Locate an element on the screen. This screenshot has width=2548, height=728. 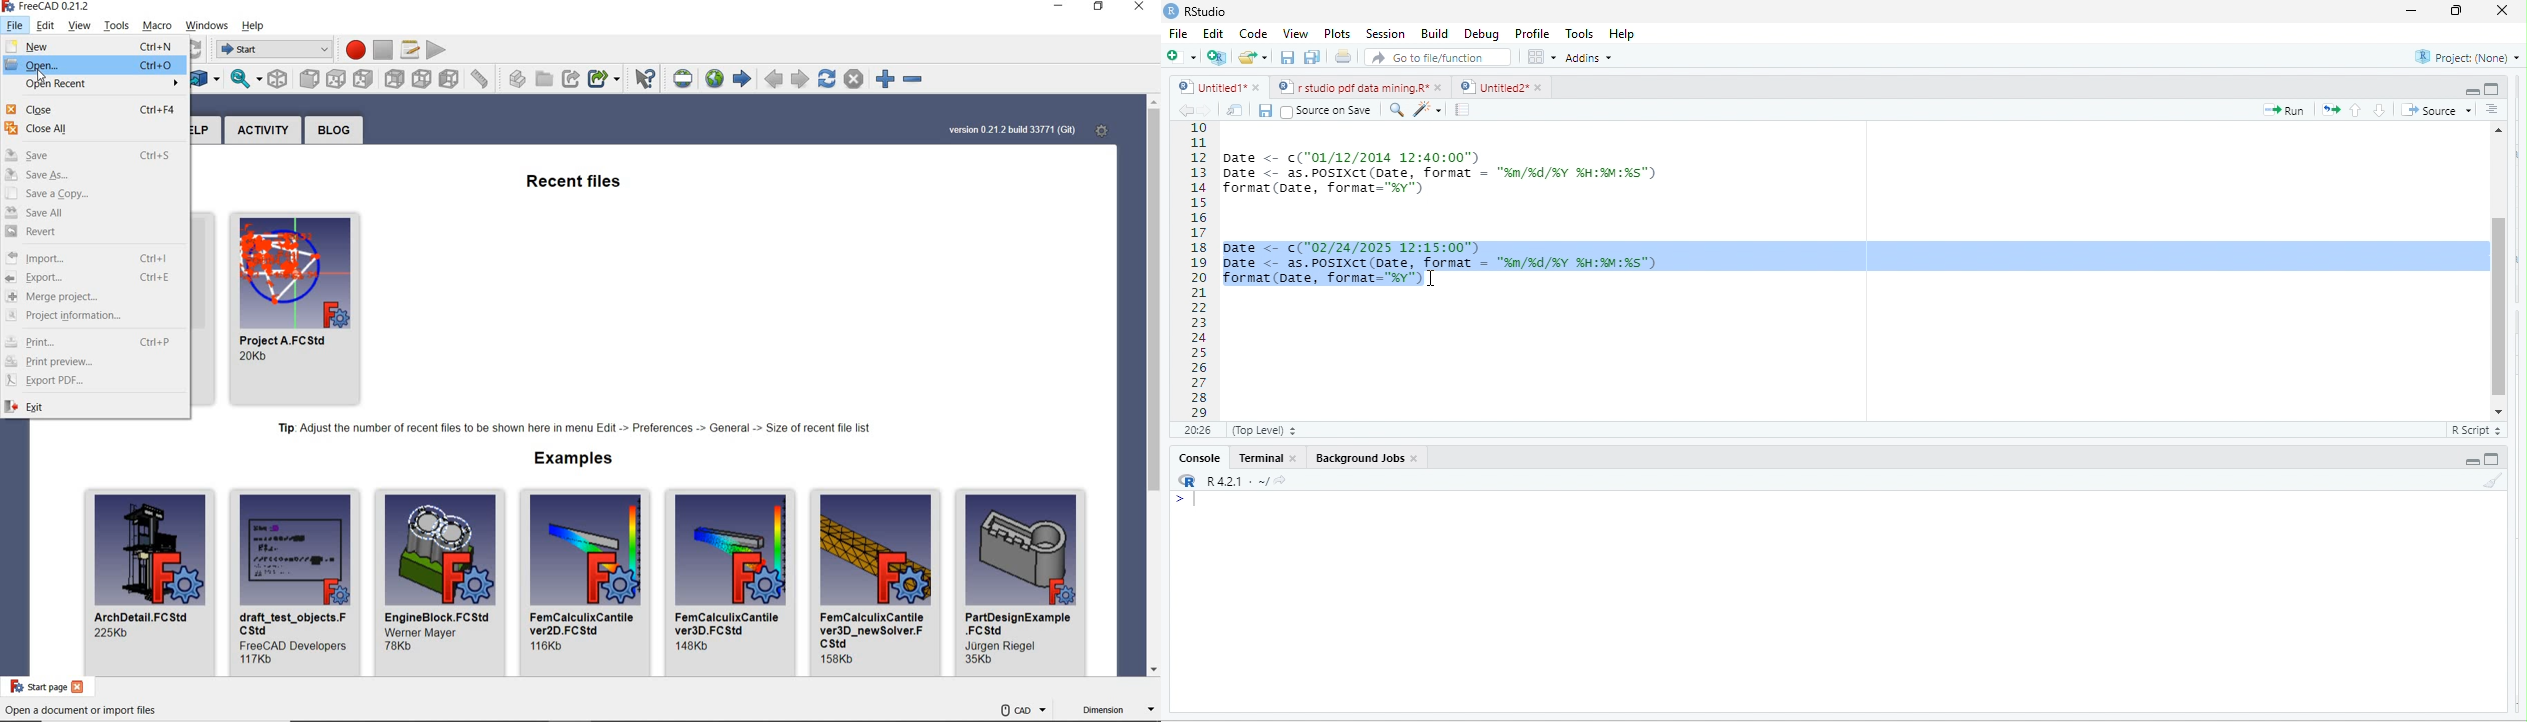
SET URL is located at coordinates (685, 79).